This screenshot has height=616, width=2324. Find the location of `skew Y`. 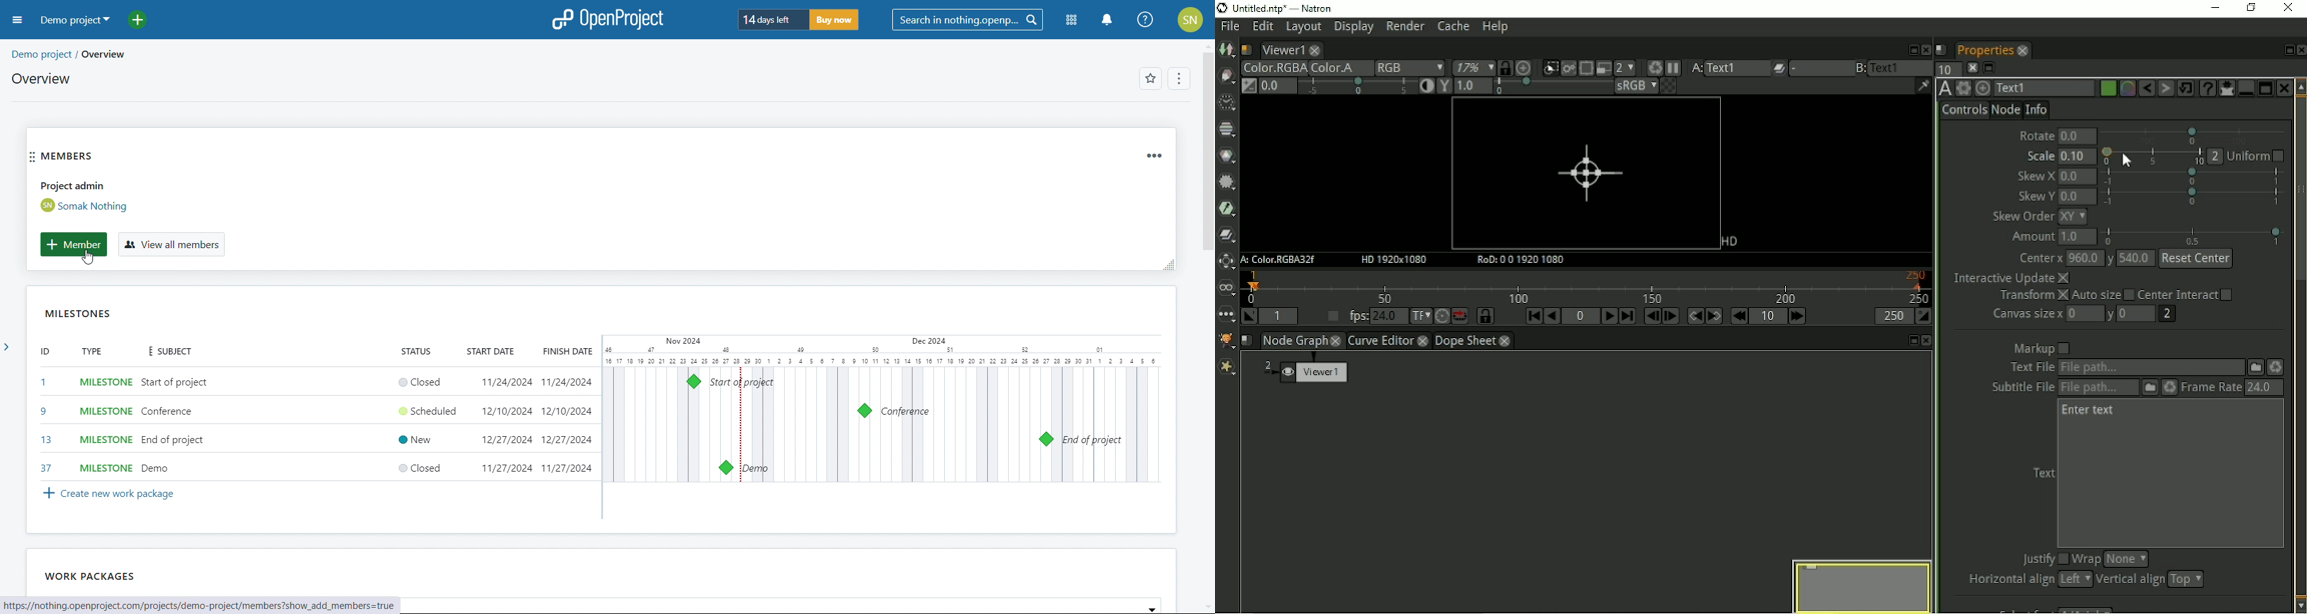

skew Y is located at coordinates (2149, 196).